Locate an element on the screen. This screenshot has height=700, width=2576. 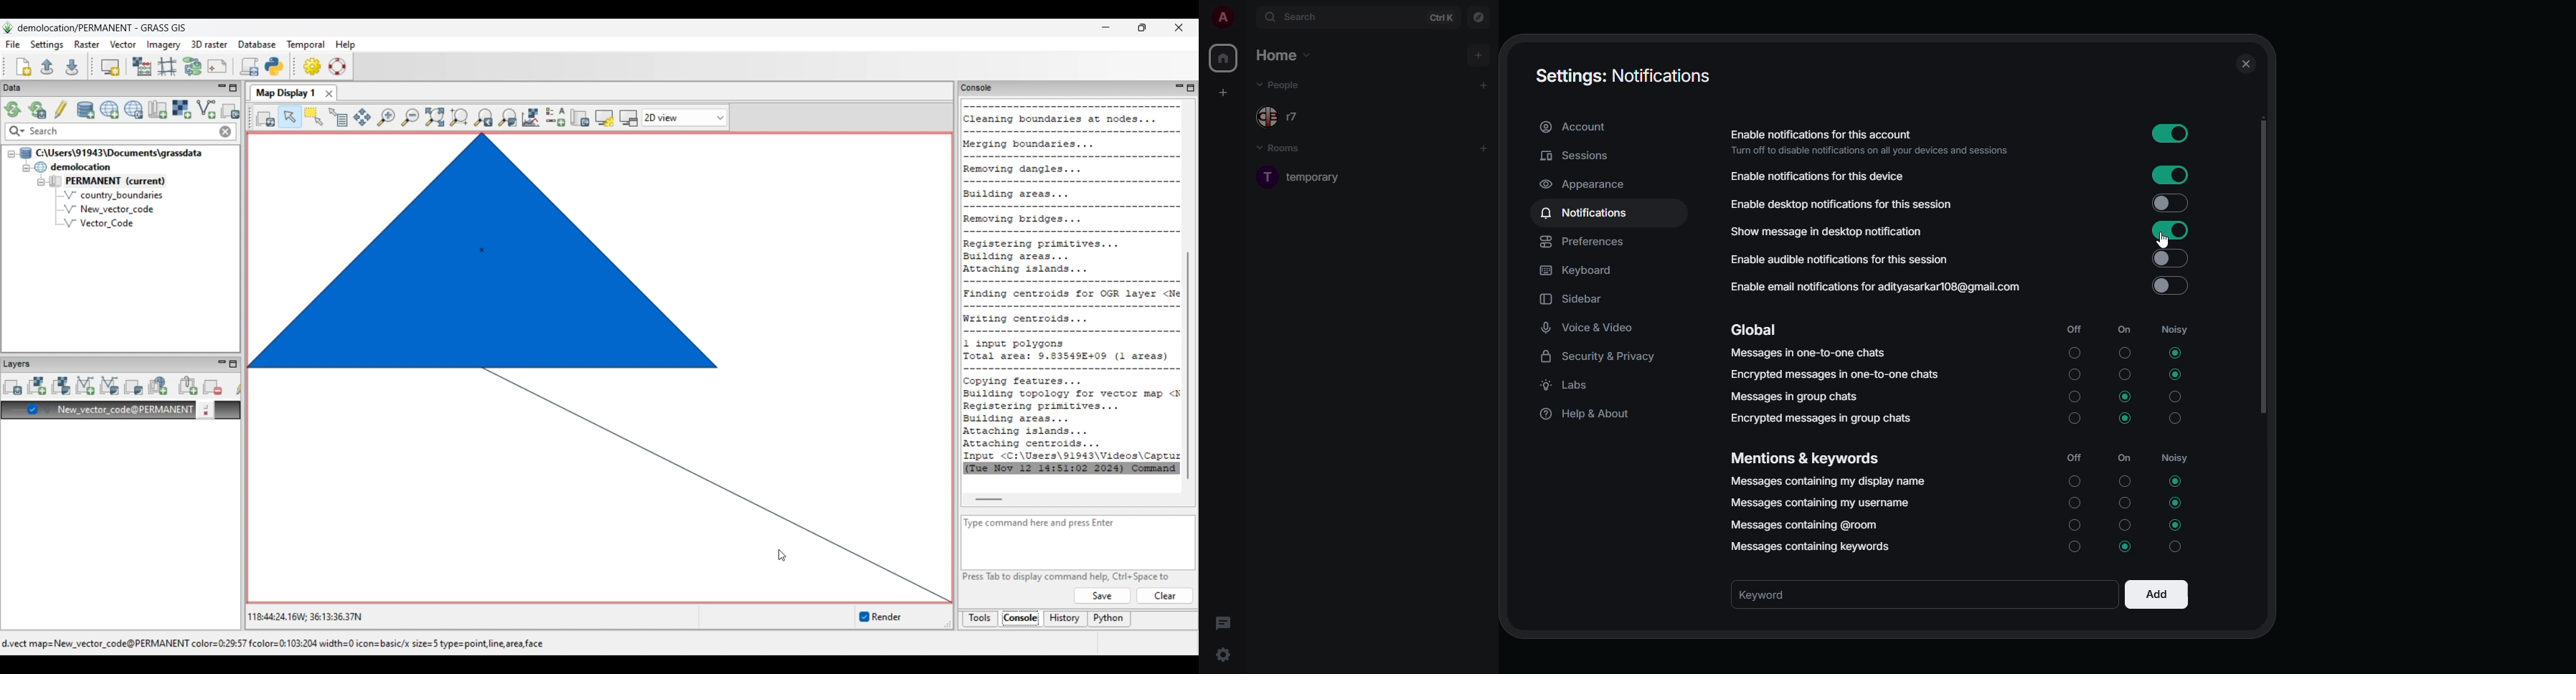
scroll bar is located at coordinates (2260, 265).